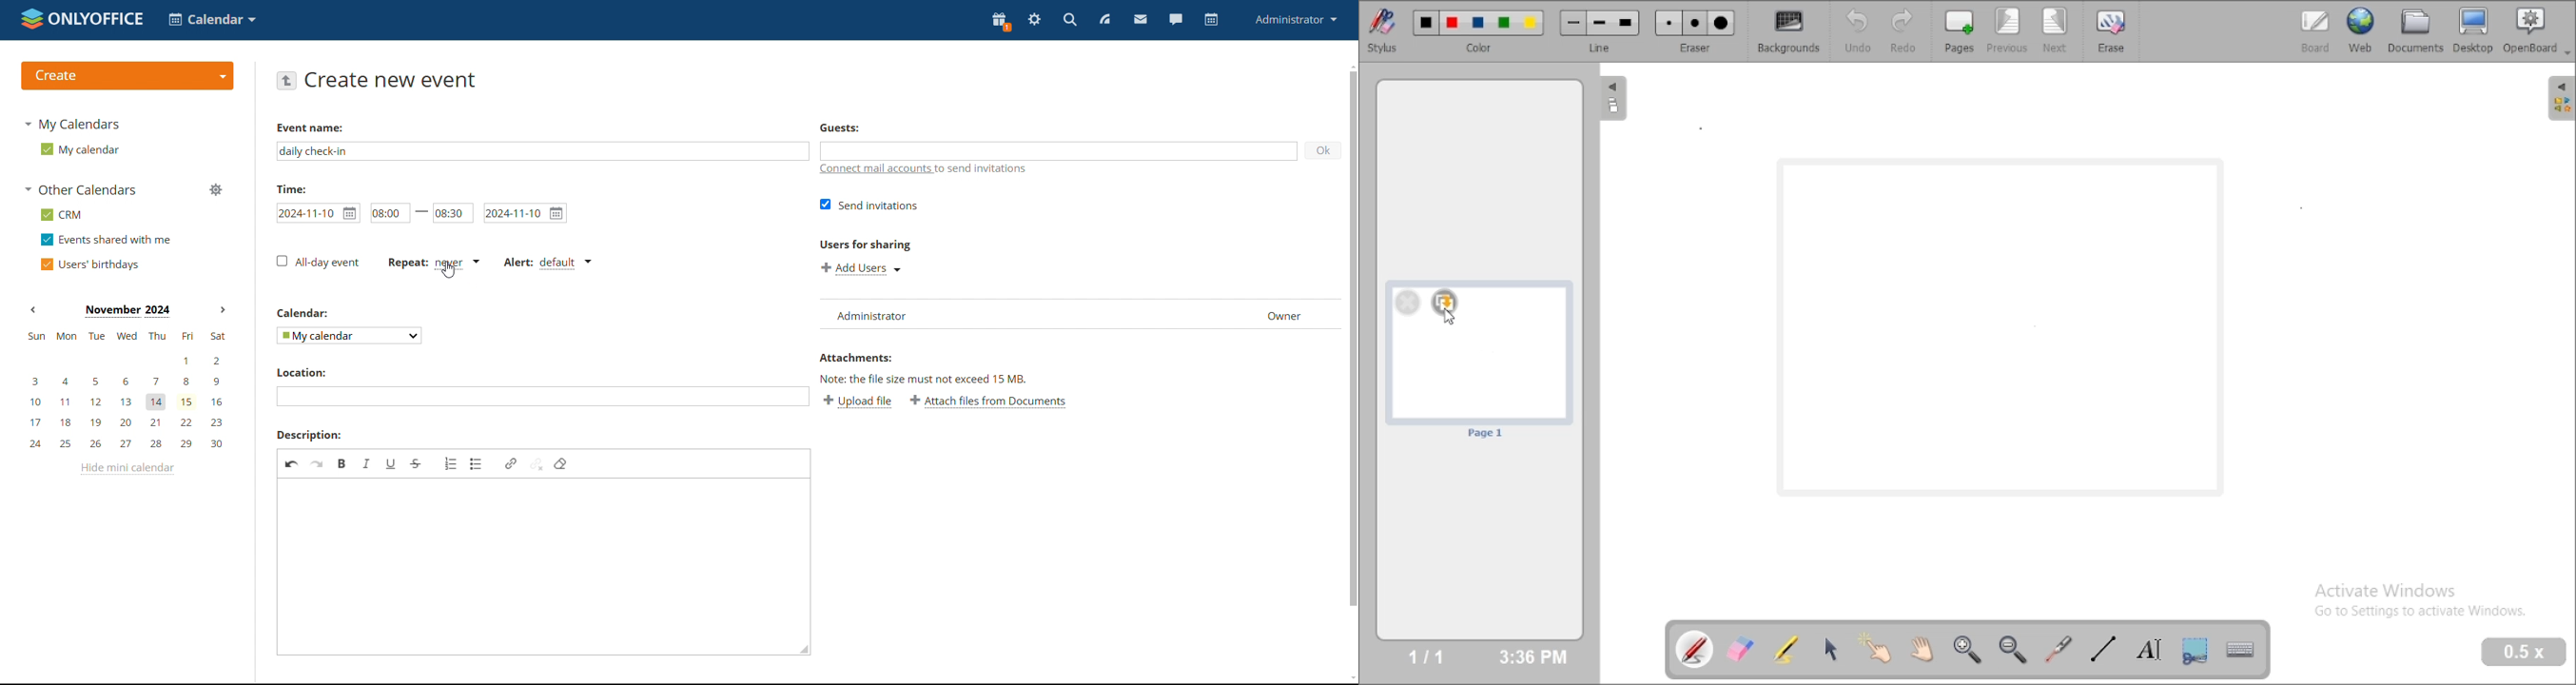  I want to click on other calendars, so click(79, 191).